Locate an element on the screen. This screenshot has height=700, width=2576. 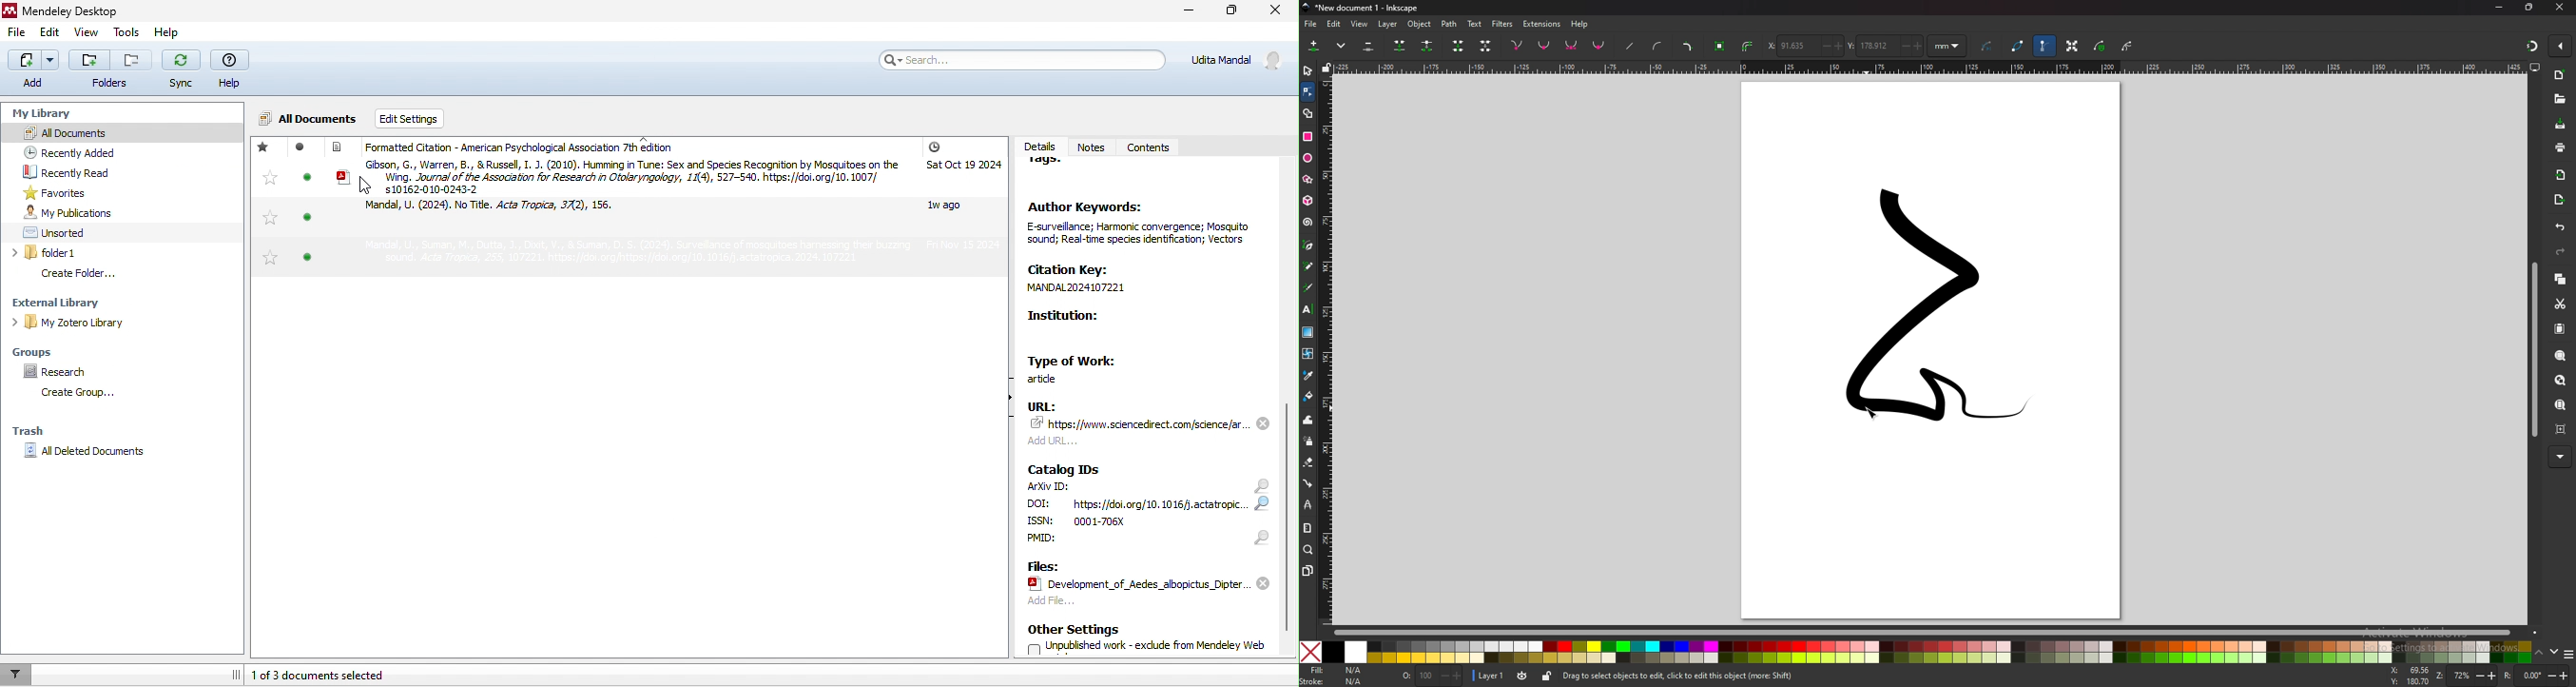
Opacity is located at coordinates (1432, 676).